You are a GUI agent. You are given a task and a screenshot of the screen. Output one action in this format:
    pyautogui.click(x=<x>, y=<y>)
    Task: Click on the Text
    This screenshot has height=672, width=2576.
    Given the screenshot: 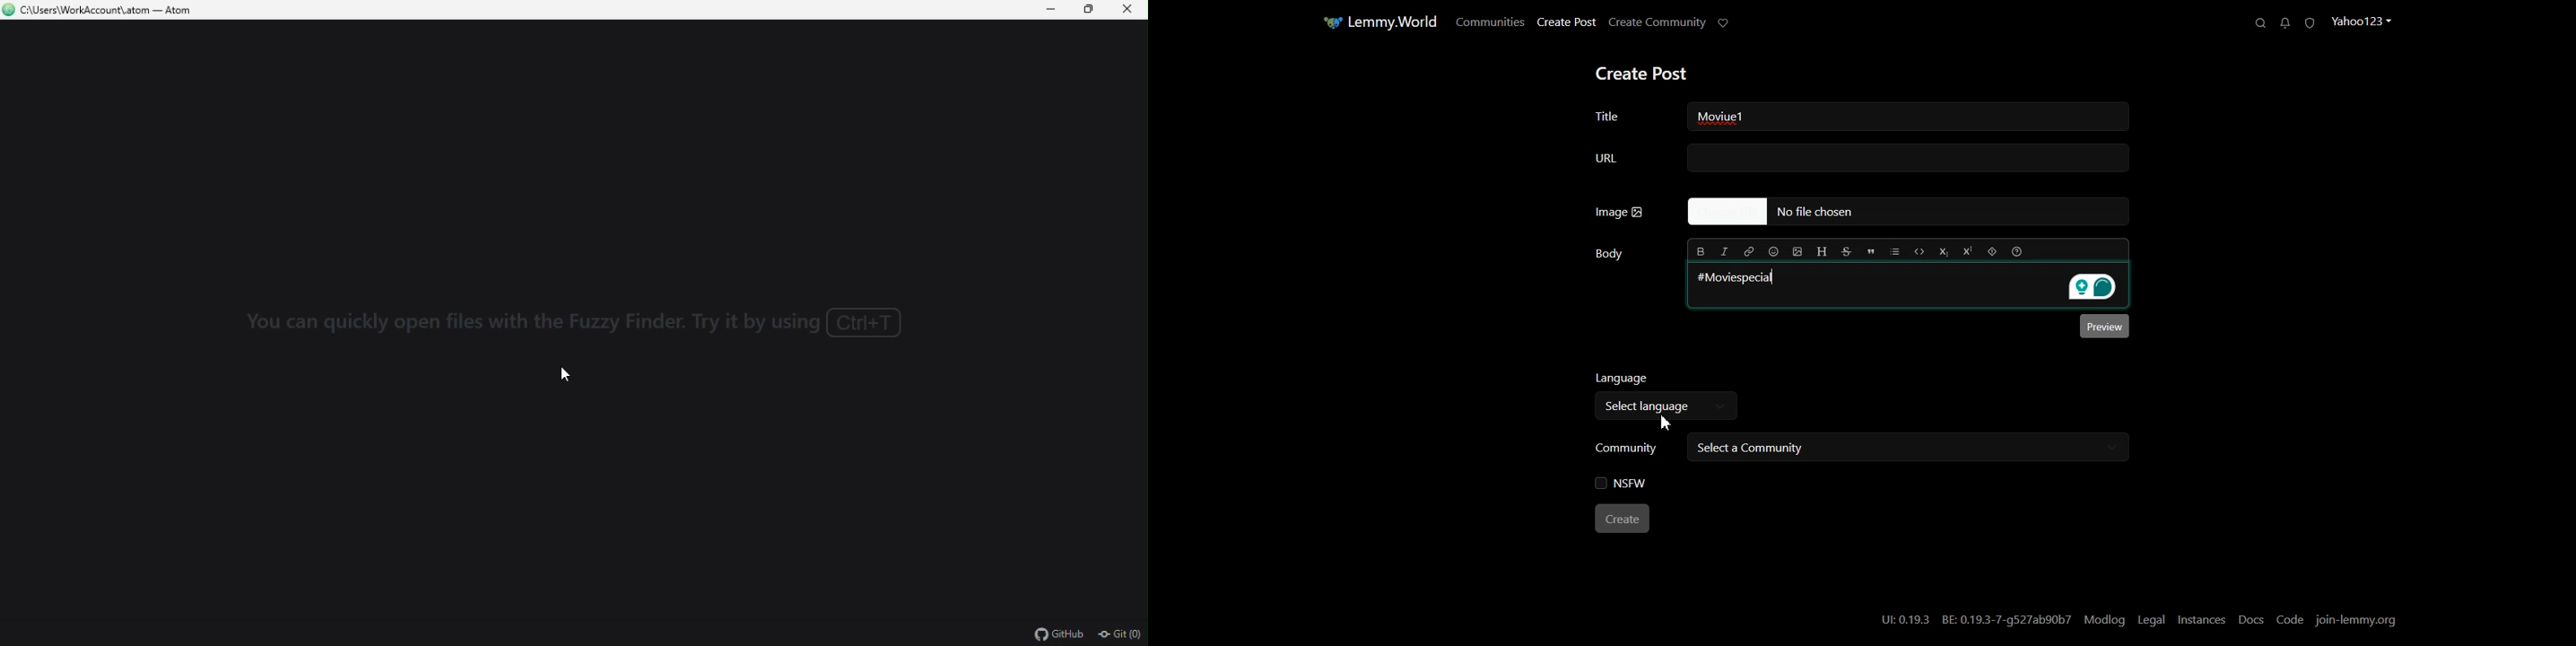 What is the action you would take?
    pyautogui.click(x=1739, y=116)
    